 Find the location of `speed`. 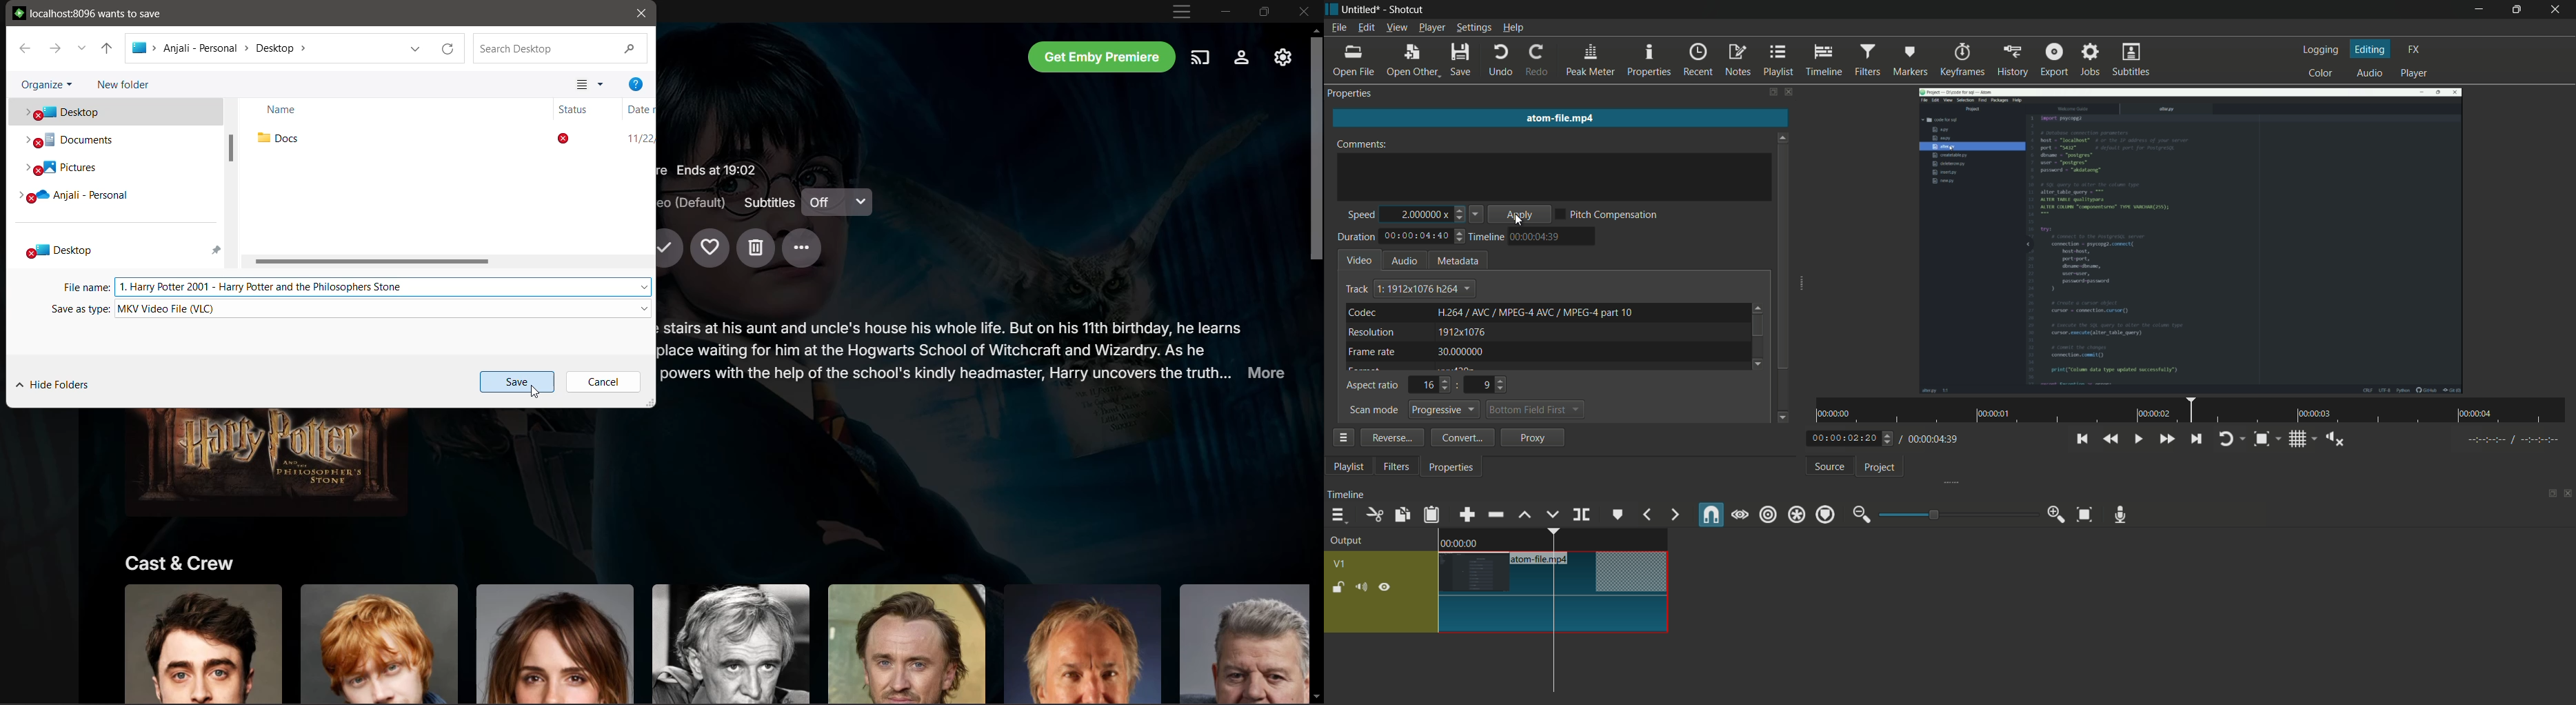

speed is located at coordinates (1360, 216).